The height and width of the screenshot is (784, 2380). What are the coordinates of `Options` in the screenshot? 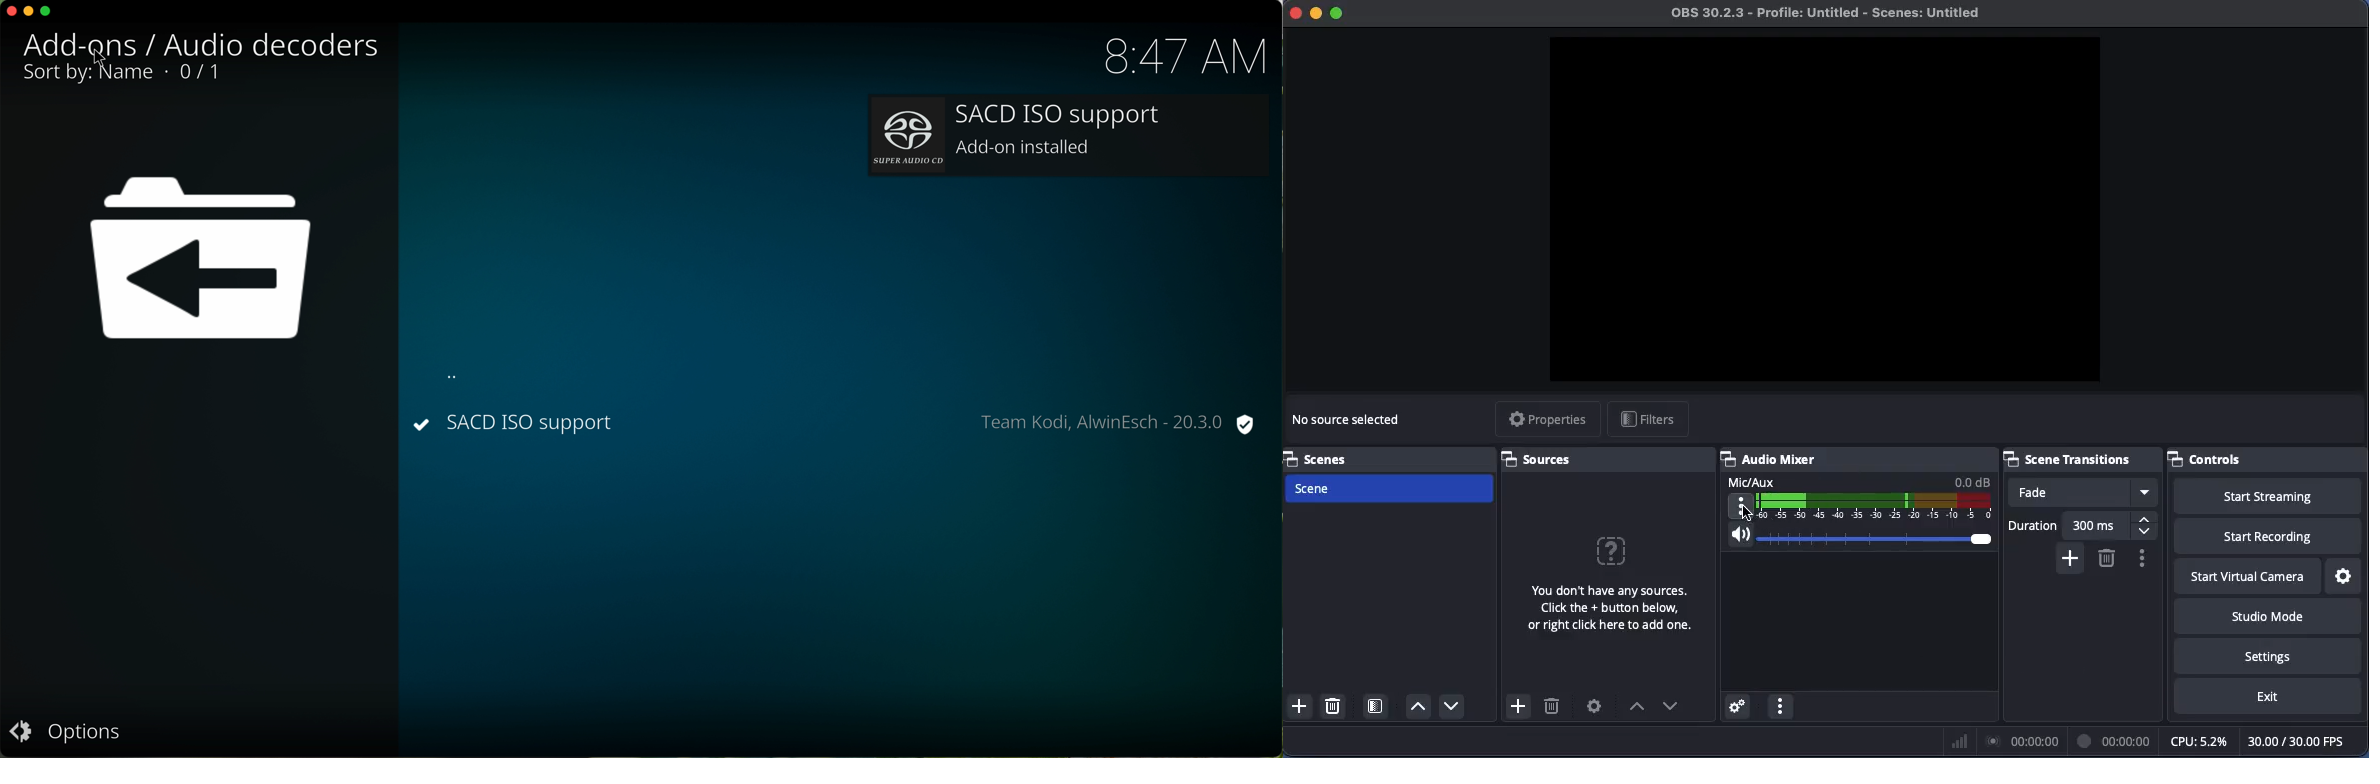 It's located at (2141, 558).